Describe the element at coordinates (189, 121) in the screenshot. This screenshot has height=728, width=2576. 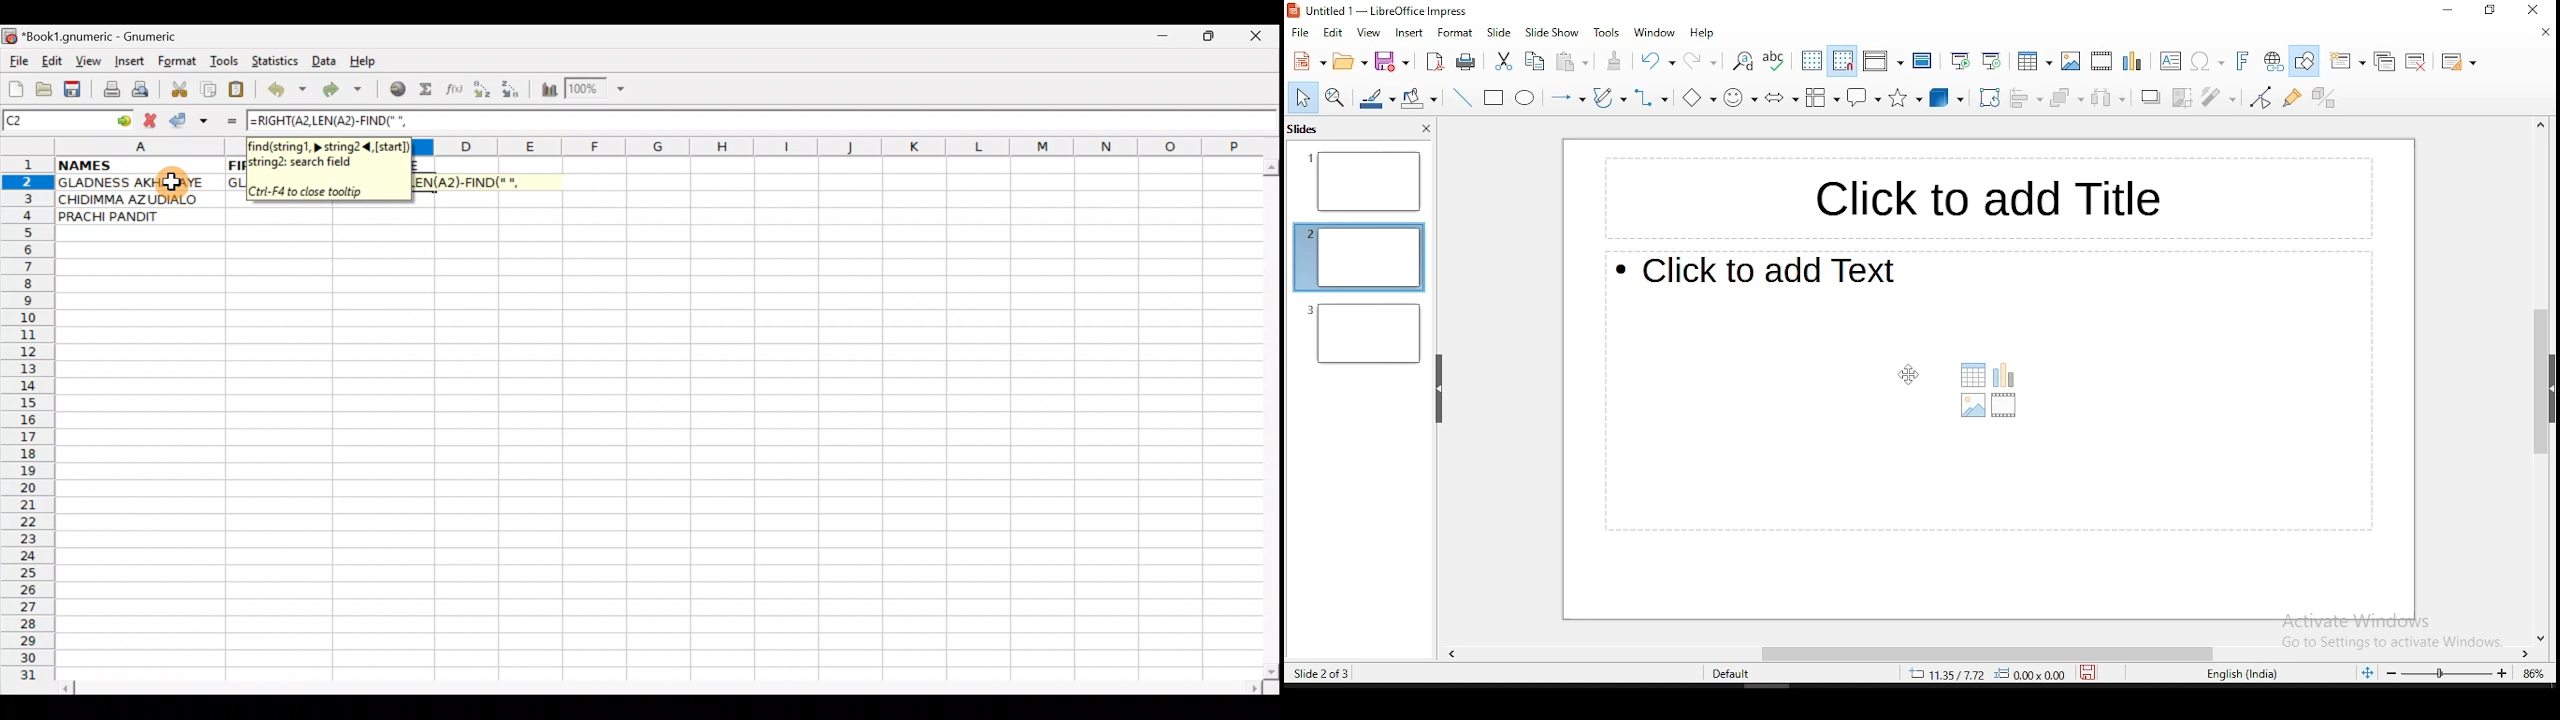
I see `Accept change` at that location.